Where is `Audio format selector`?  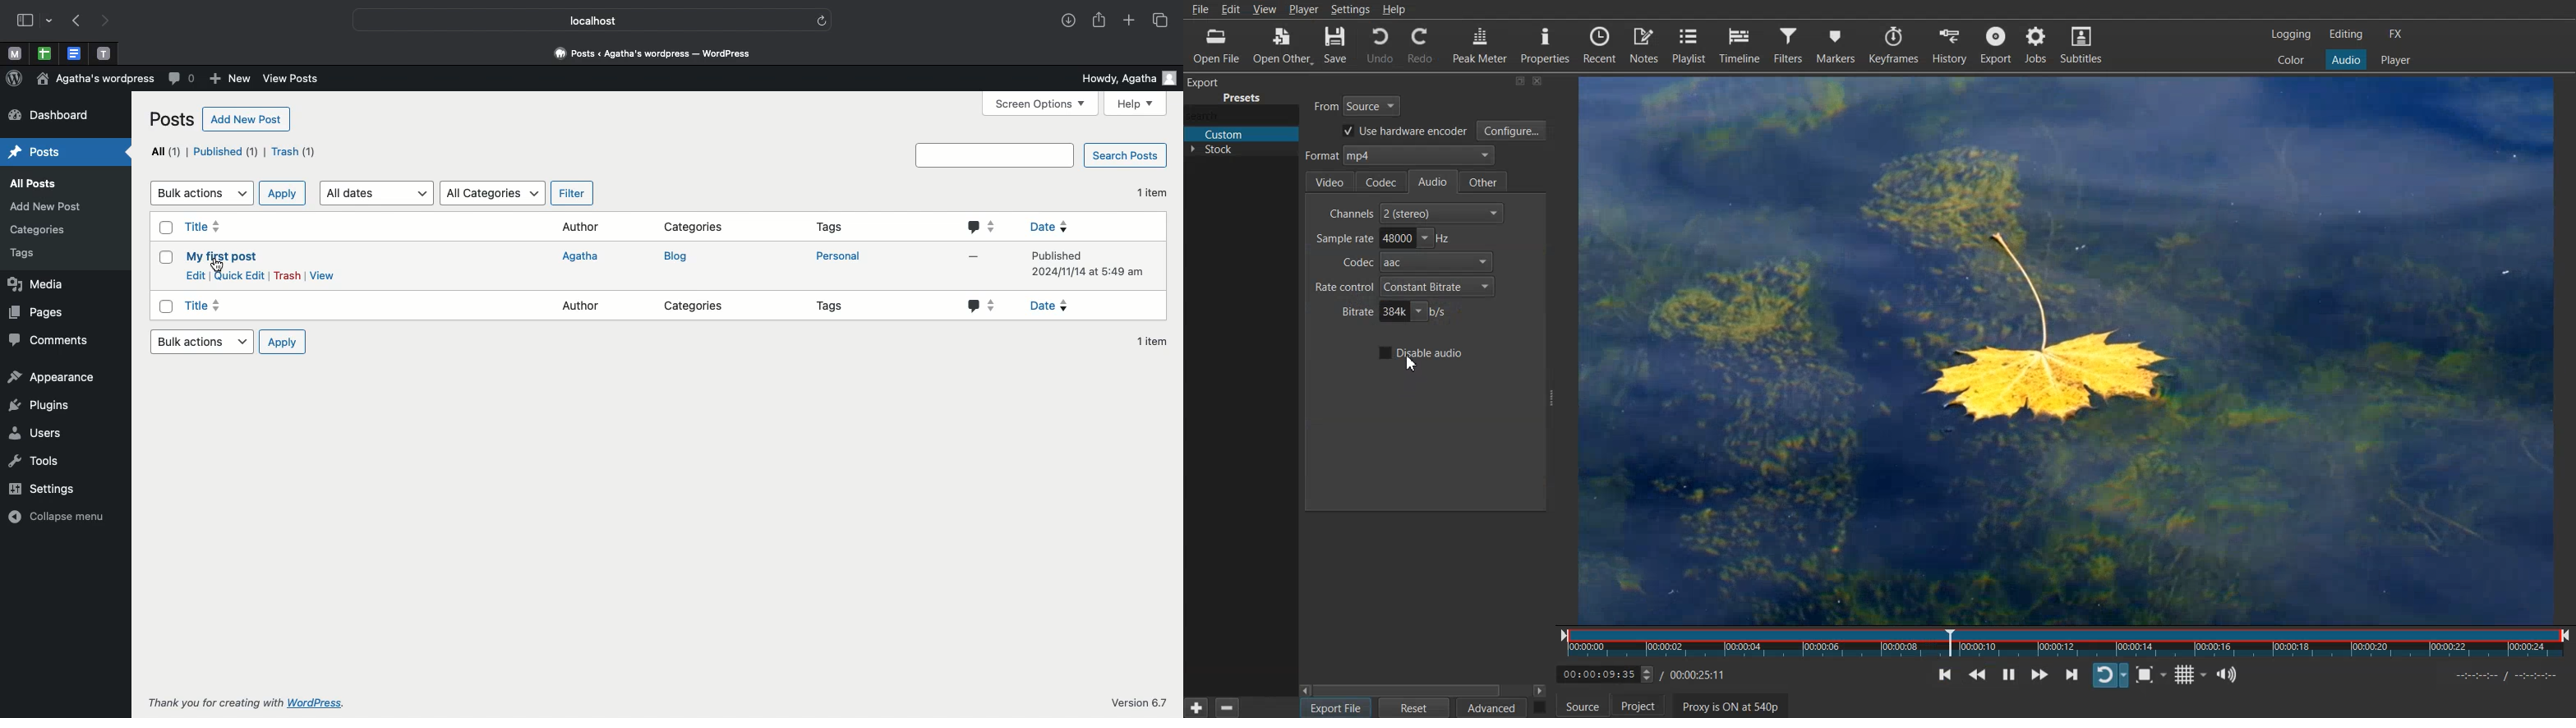
Audio format selector is located at coordinates (1398, 157).